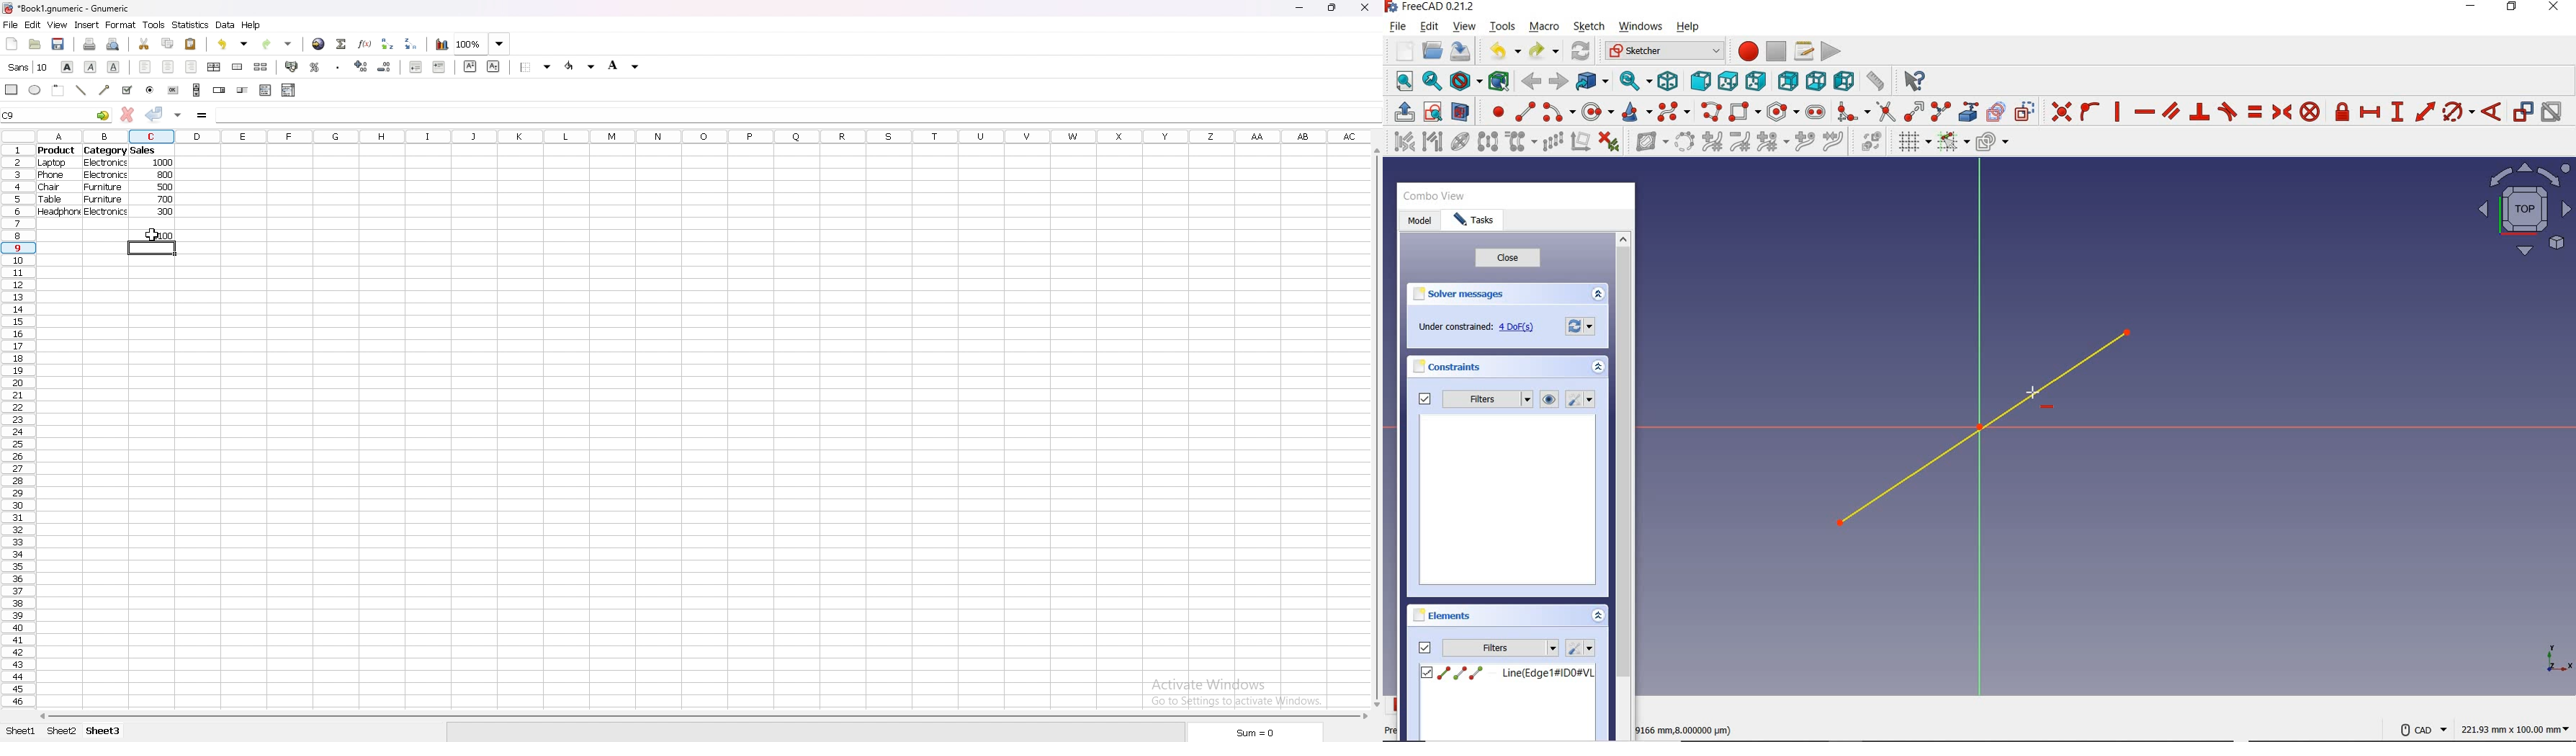 Image resolution: width=2576 pixels, height=756 pixels. Describe the element at coordinates (265, 89) in the screenshot. I see `list` at that location.